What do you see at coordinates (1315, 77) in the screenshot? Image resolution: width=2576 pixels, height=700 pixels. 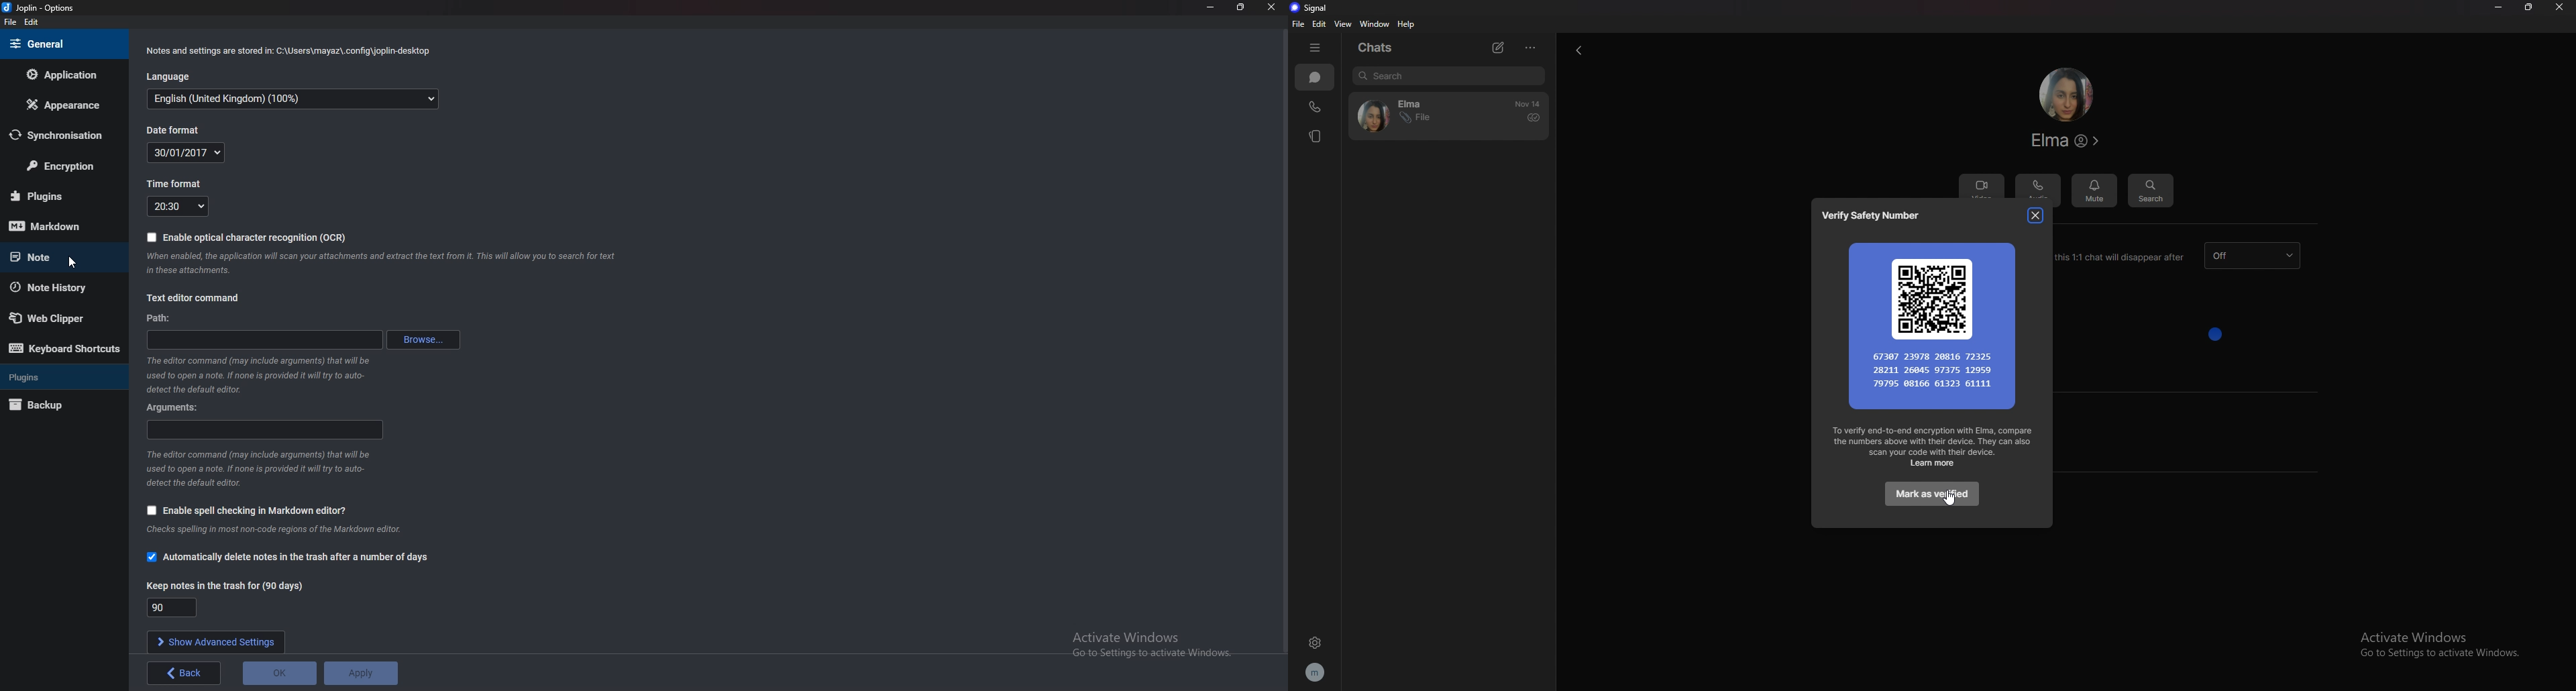 I see `chats` at bounding box center [1315, 77].